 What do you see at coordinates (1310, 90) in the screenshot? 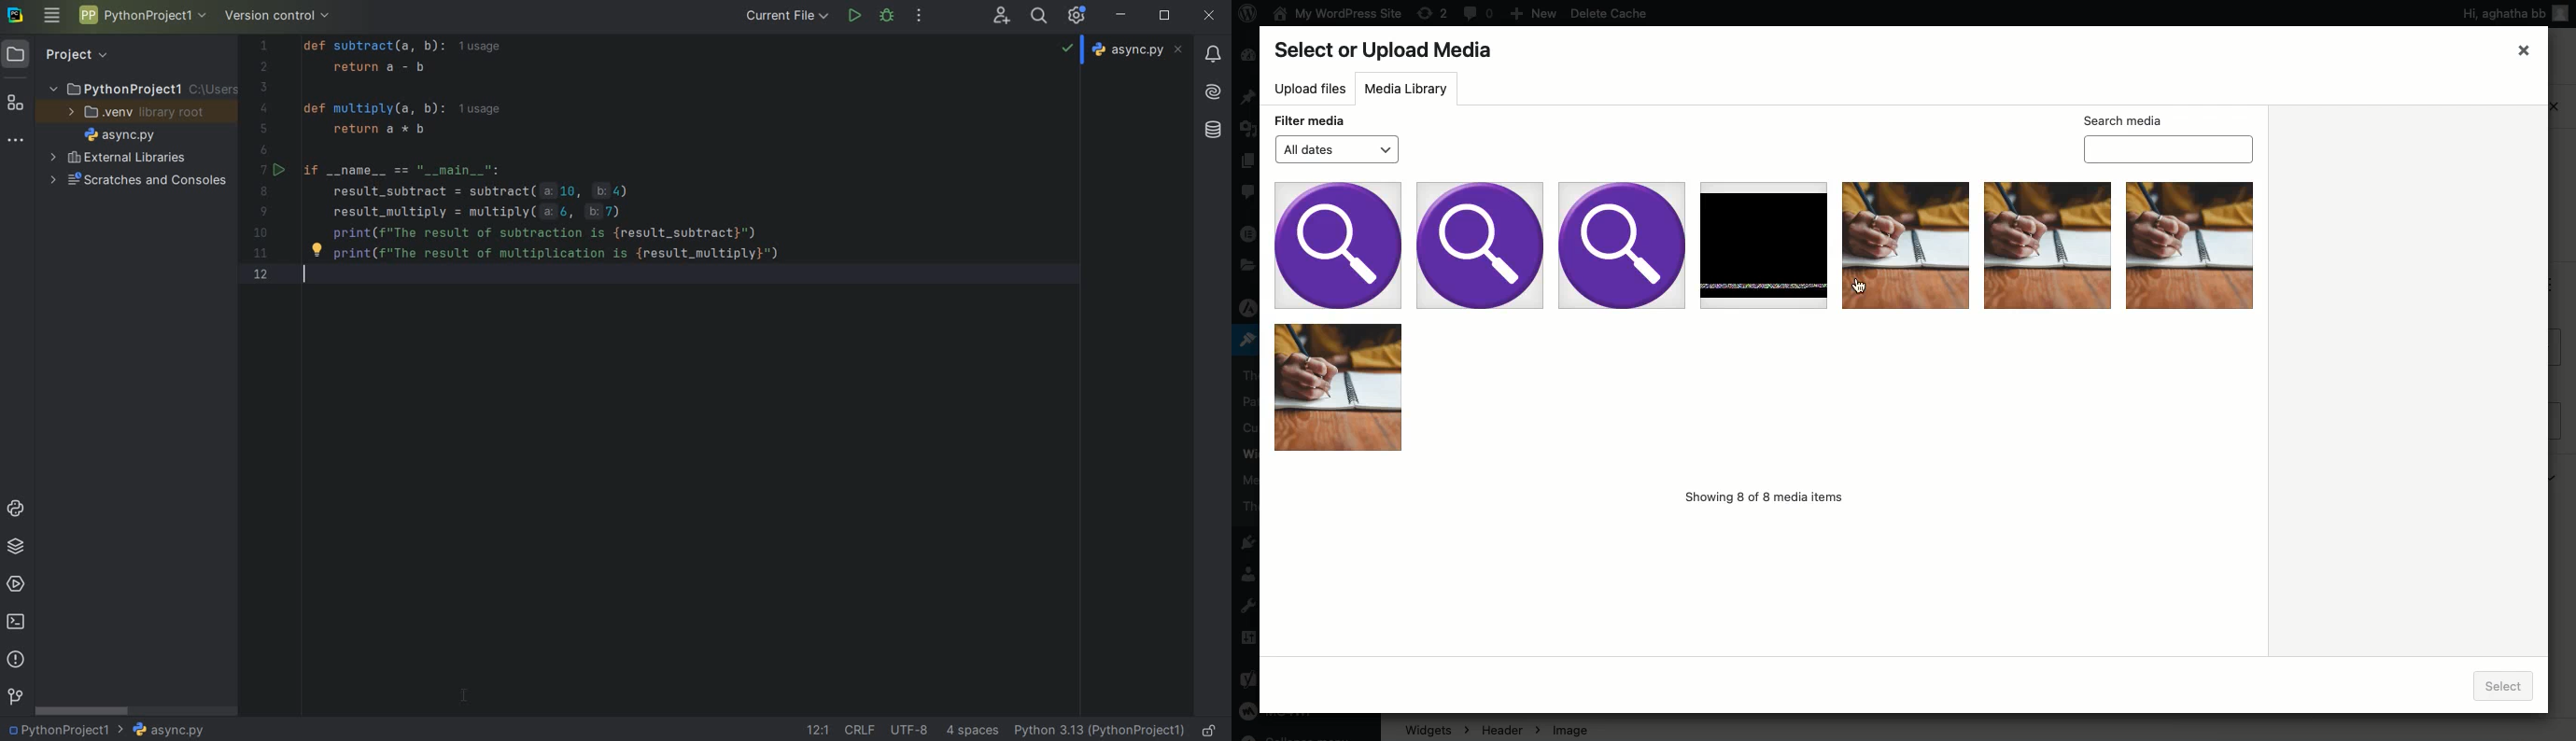
I see `Upload files` at bounding box center [1310, 90].